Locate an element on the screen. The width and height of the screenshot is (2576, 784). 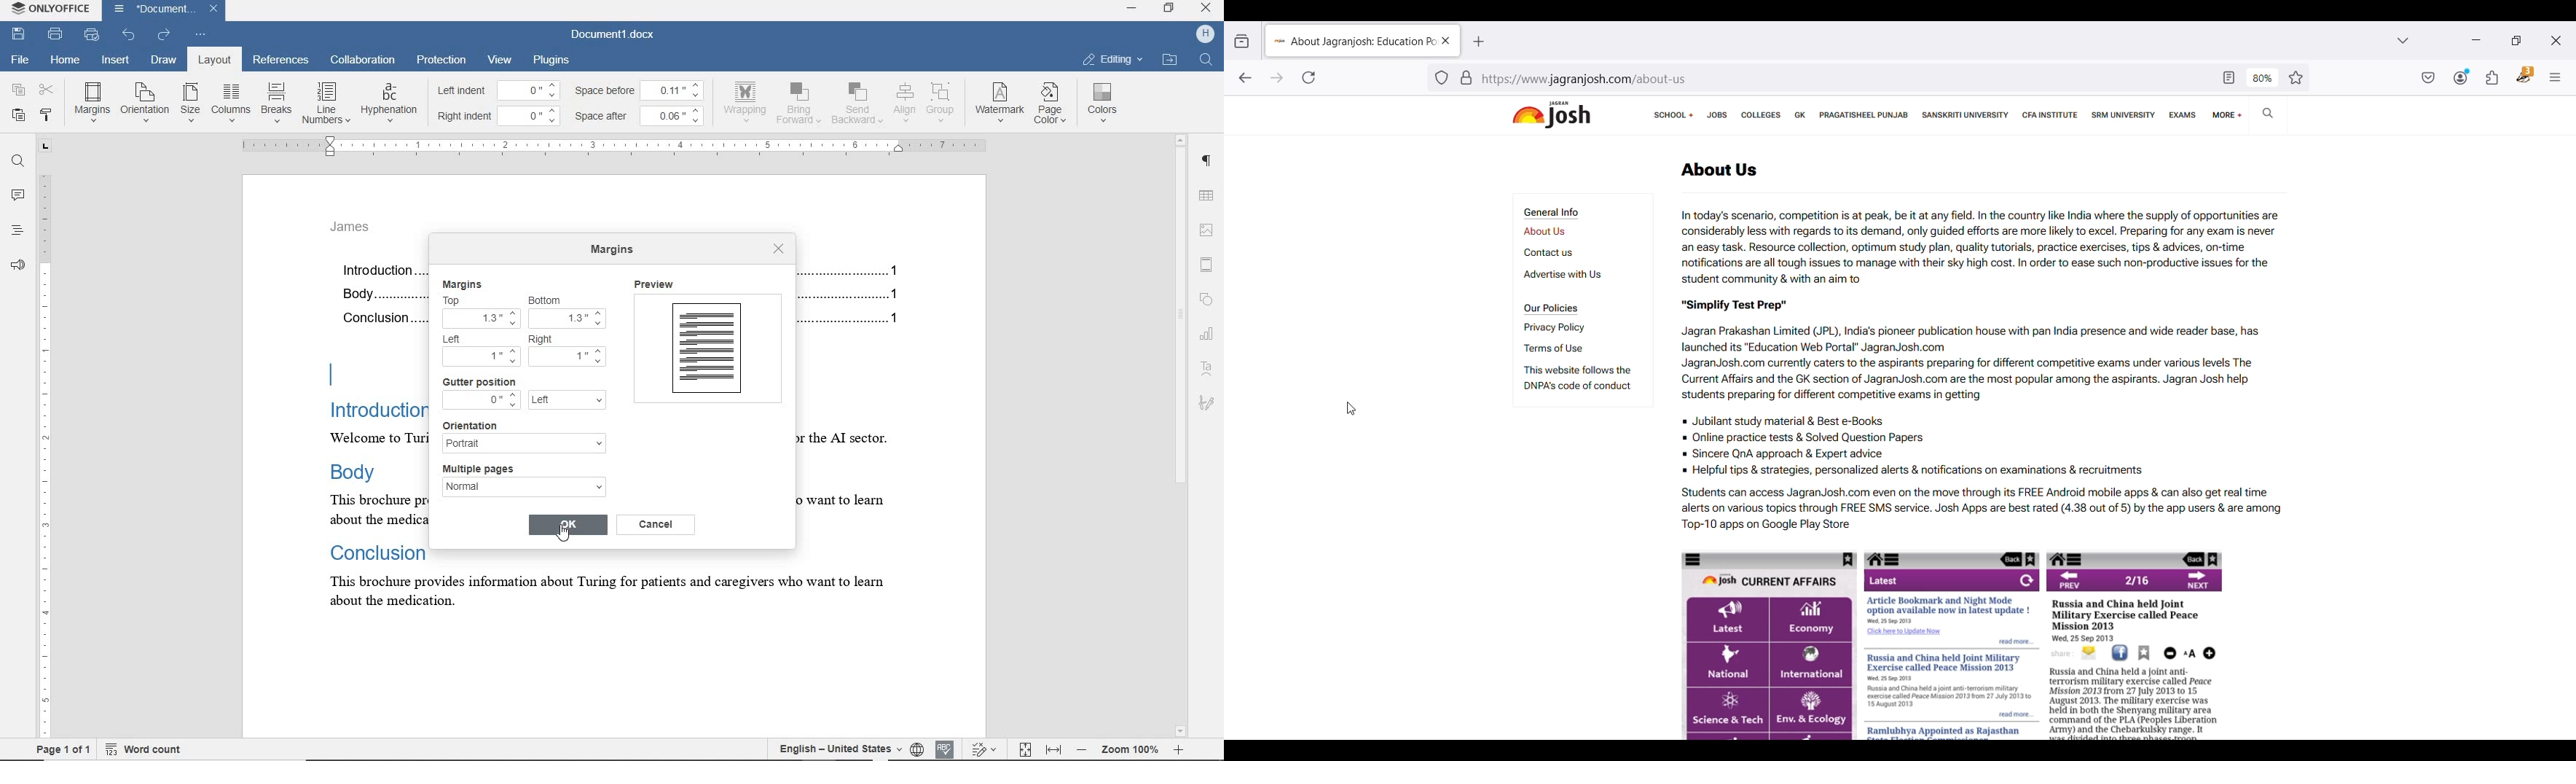
EDITING is located at coordinates (1112, 59).